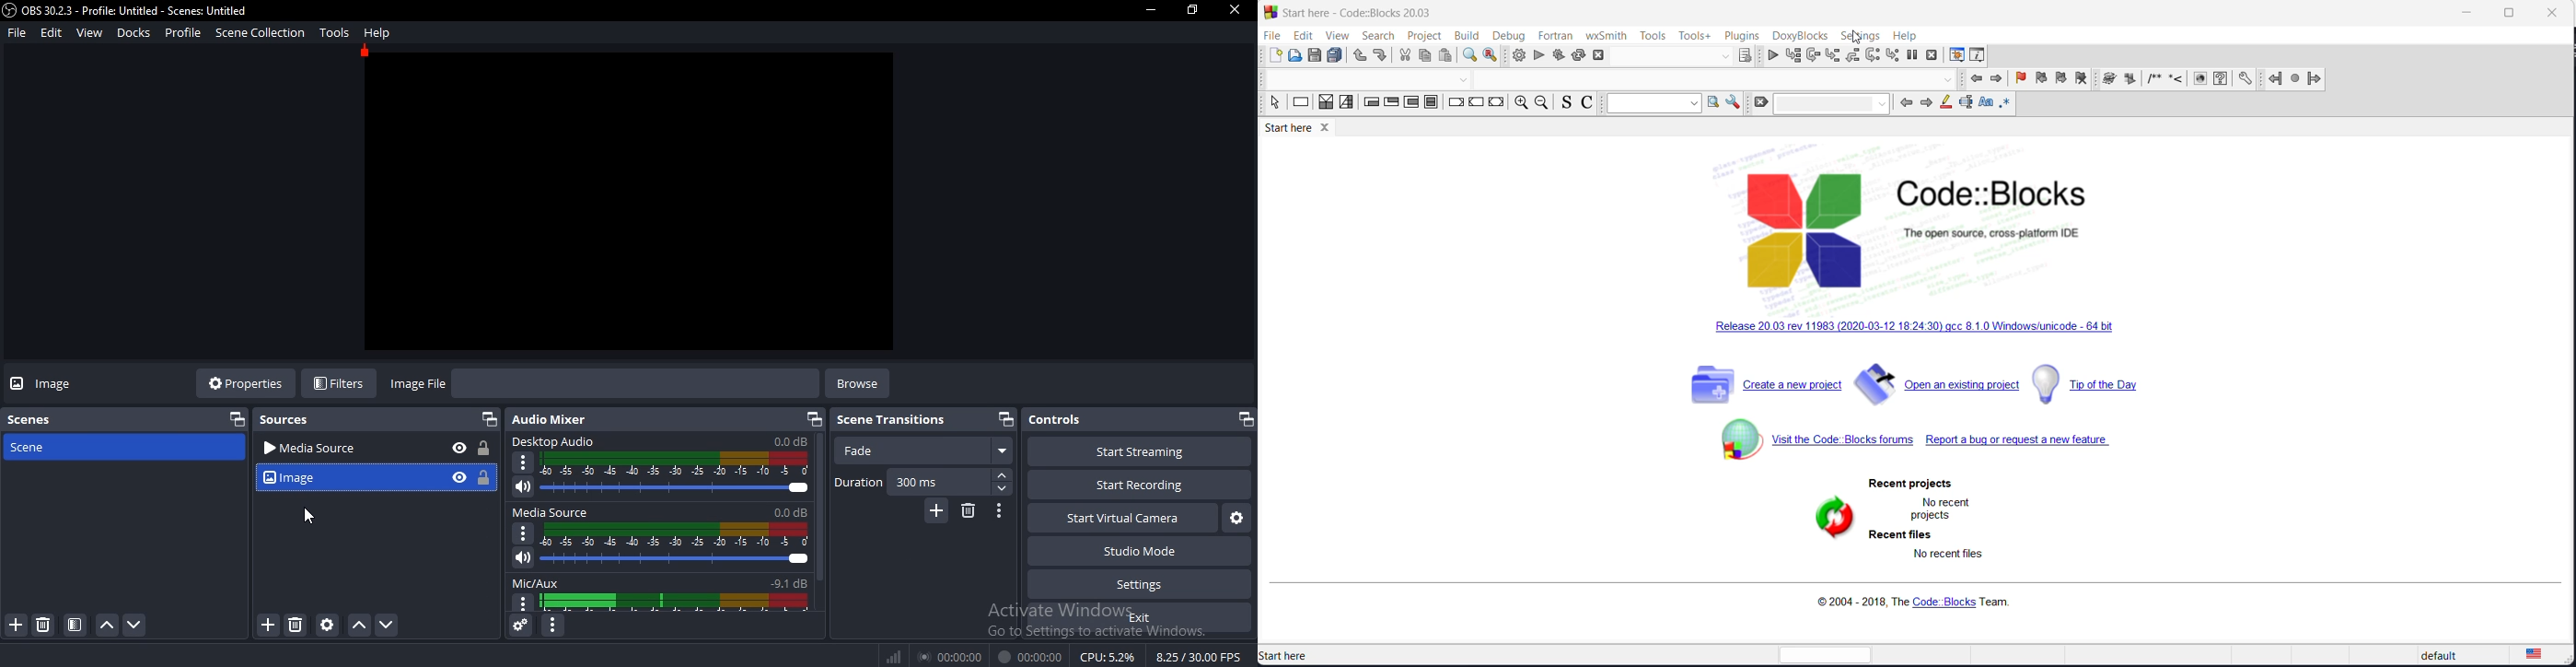 The height and width of the screenshot is (672, 2576). Describe the element at coordinates (1337, 56) in the screenshot. I see `save all` at that location.